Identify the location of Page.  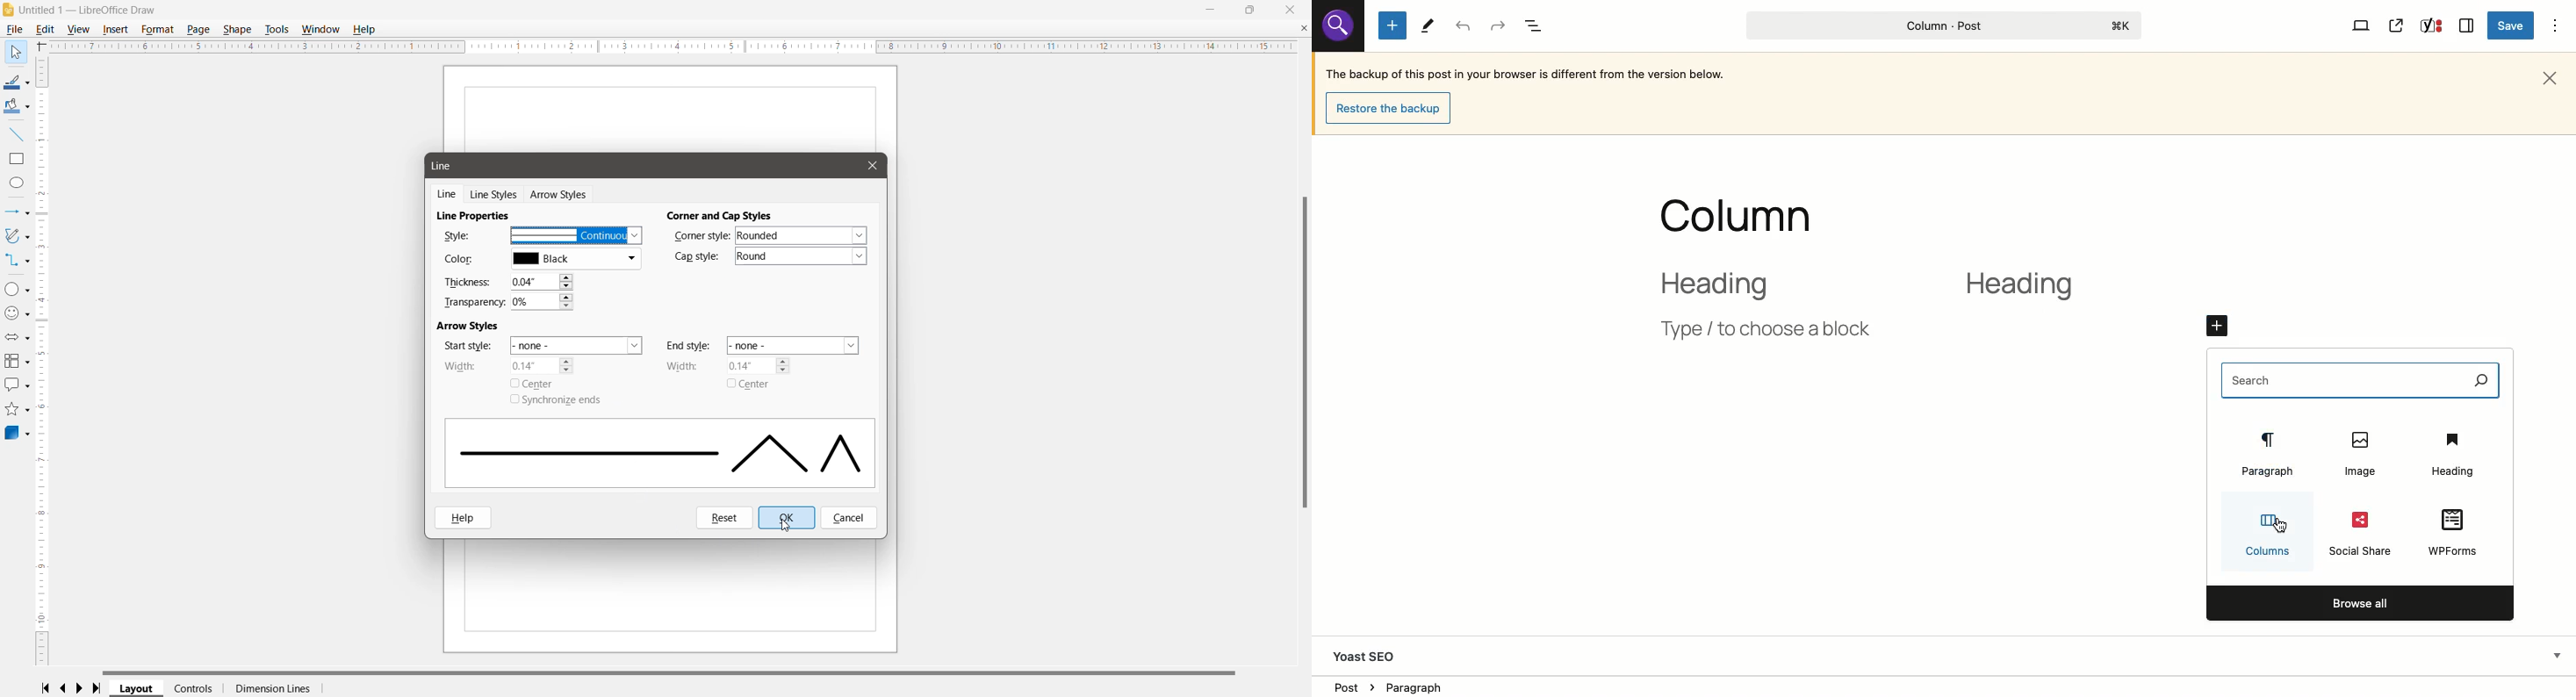
(199, 29).